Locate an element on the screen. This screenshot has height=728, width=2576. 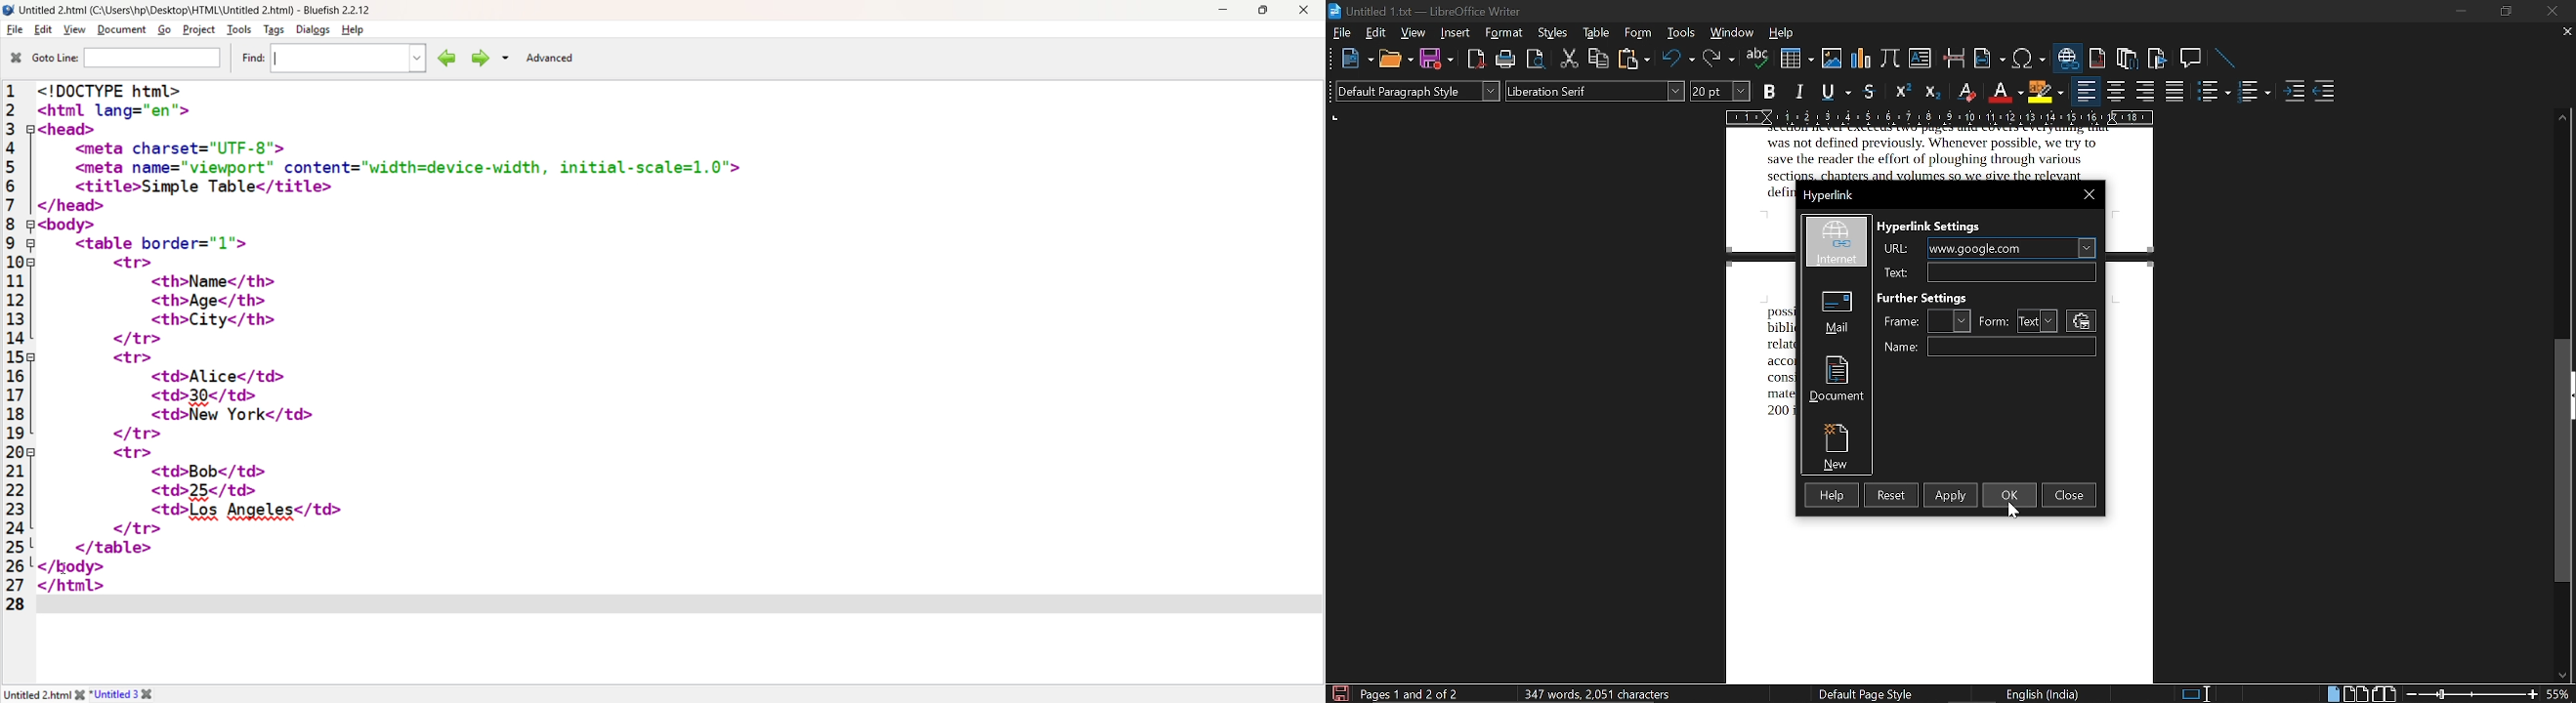
Goto Line Search bar is located at coordinates (153, 59).